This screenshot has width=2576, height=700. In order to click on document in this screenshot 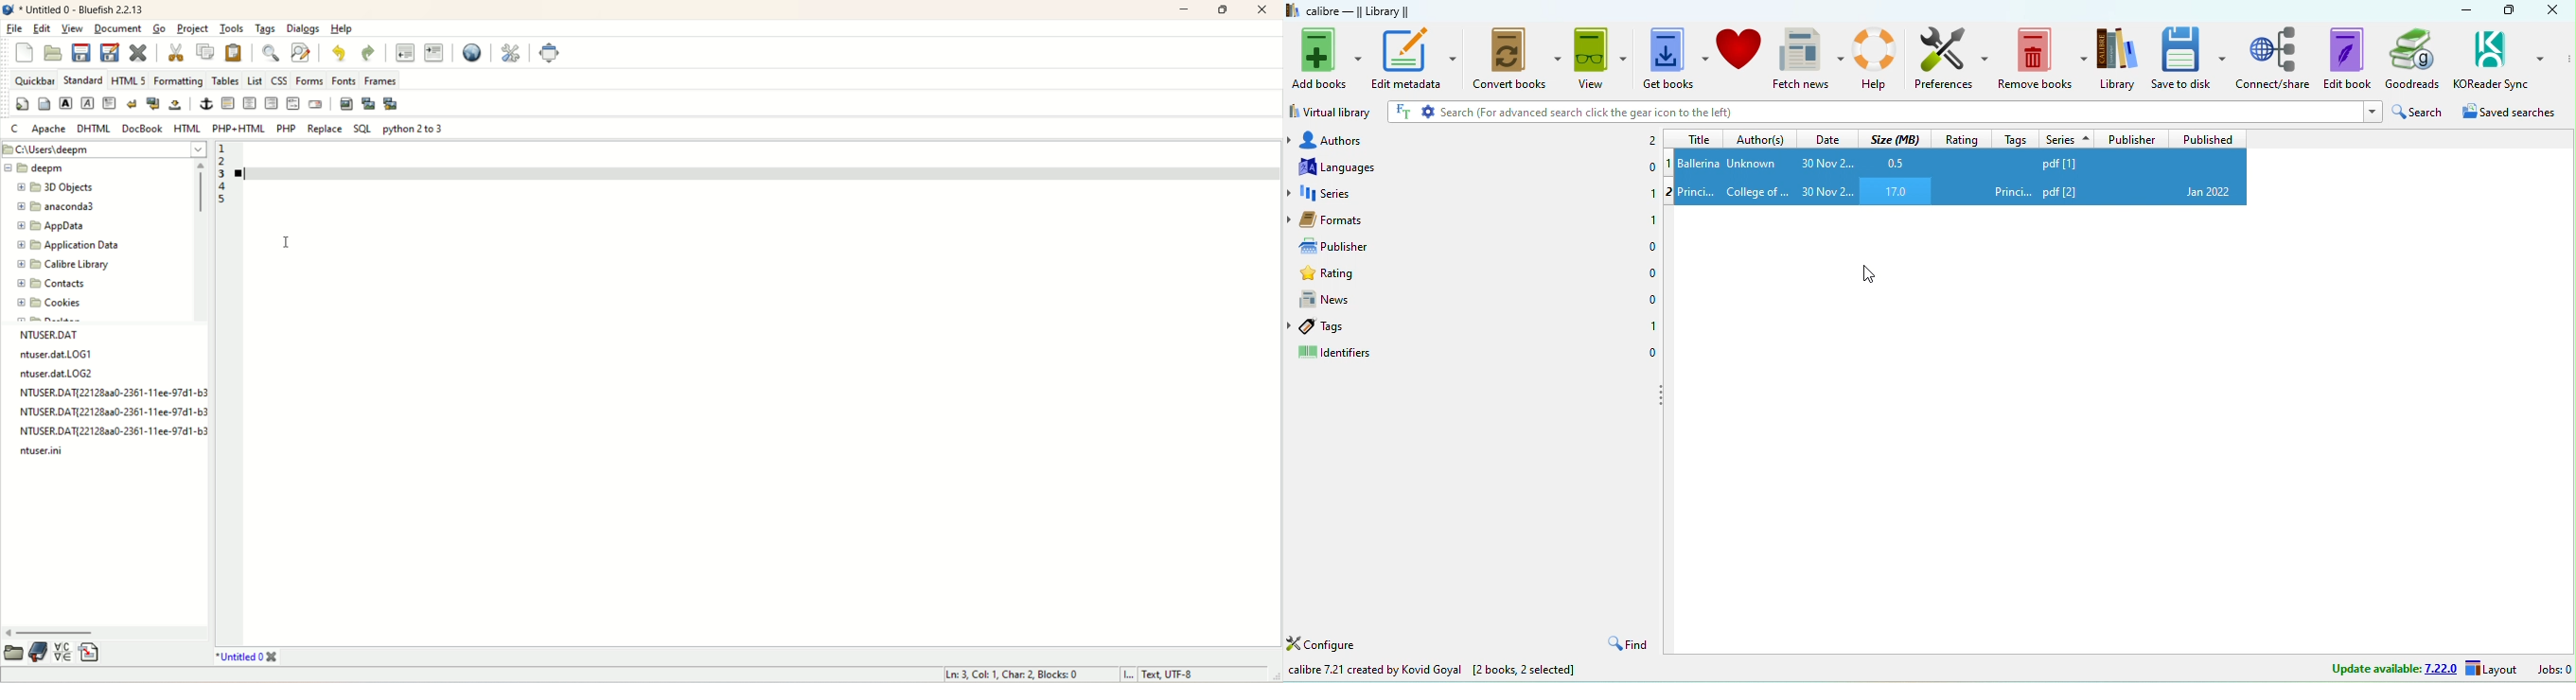, I will do `click(119, 29)`.